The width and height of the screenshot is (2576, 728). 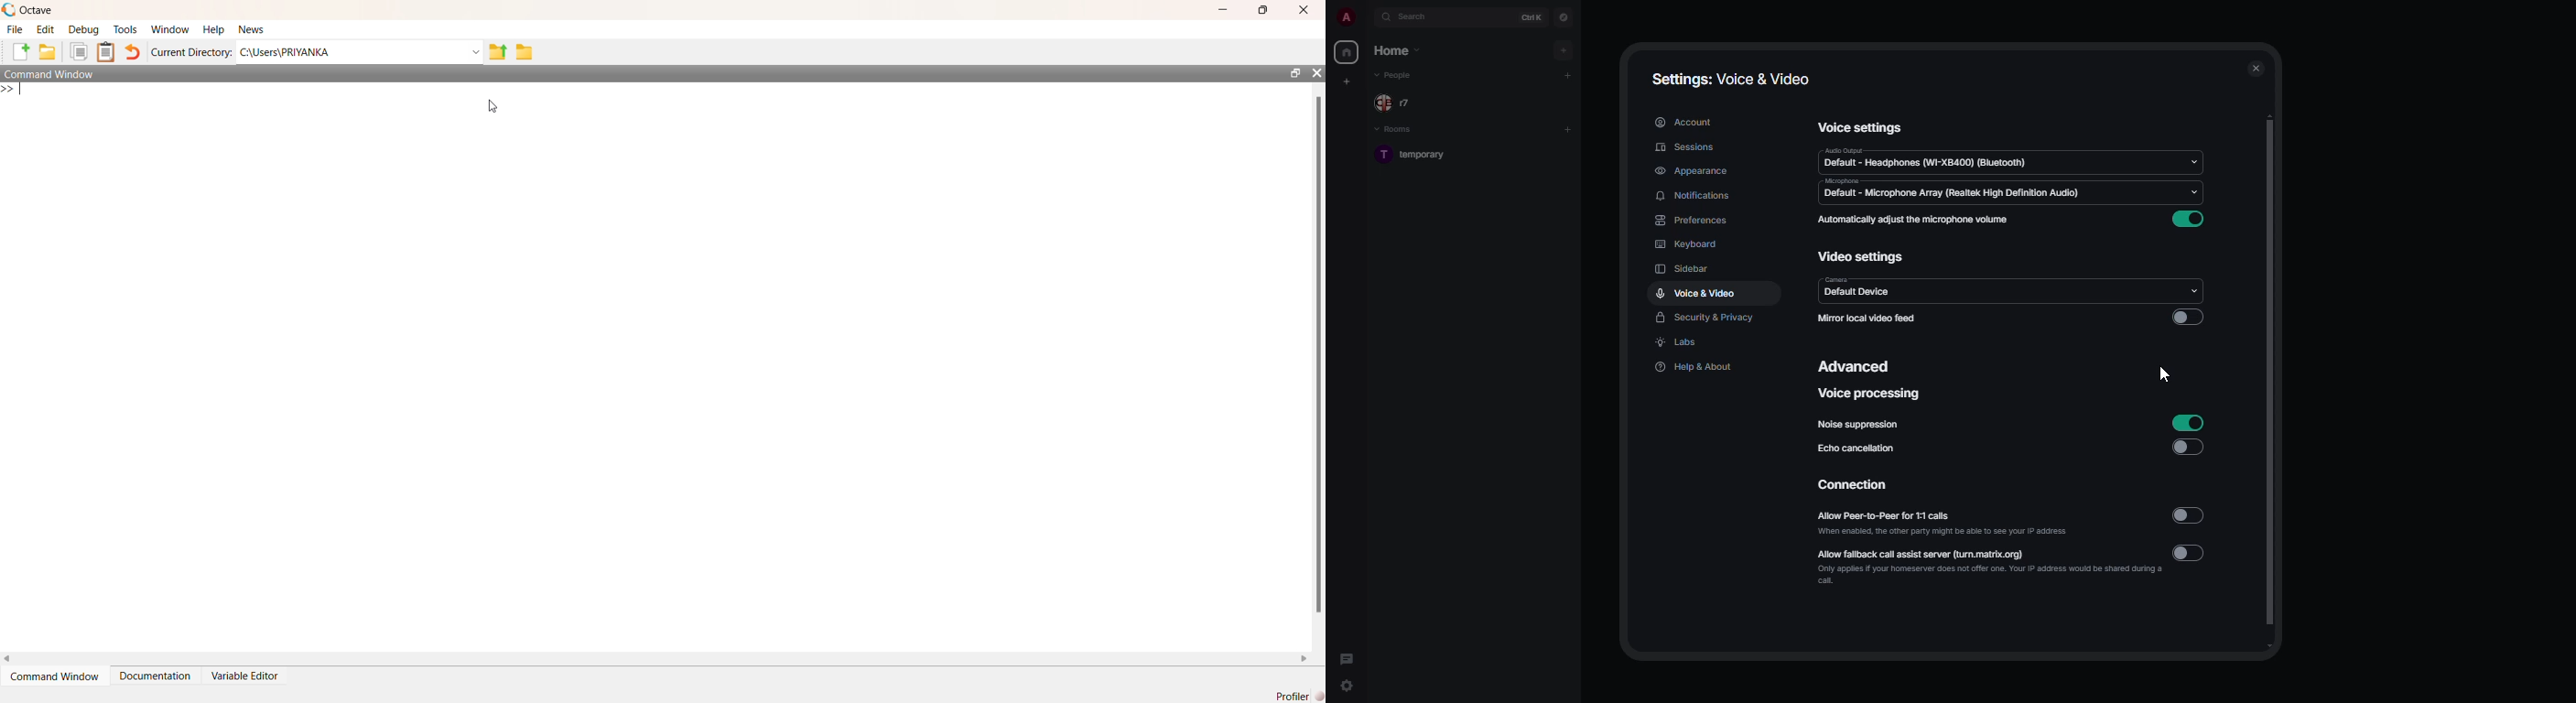 What do you see at coordinates (1946, 189) in the screenshot?
I see `microphone default` at bounding box center [1946, 189].